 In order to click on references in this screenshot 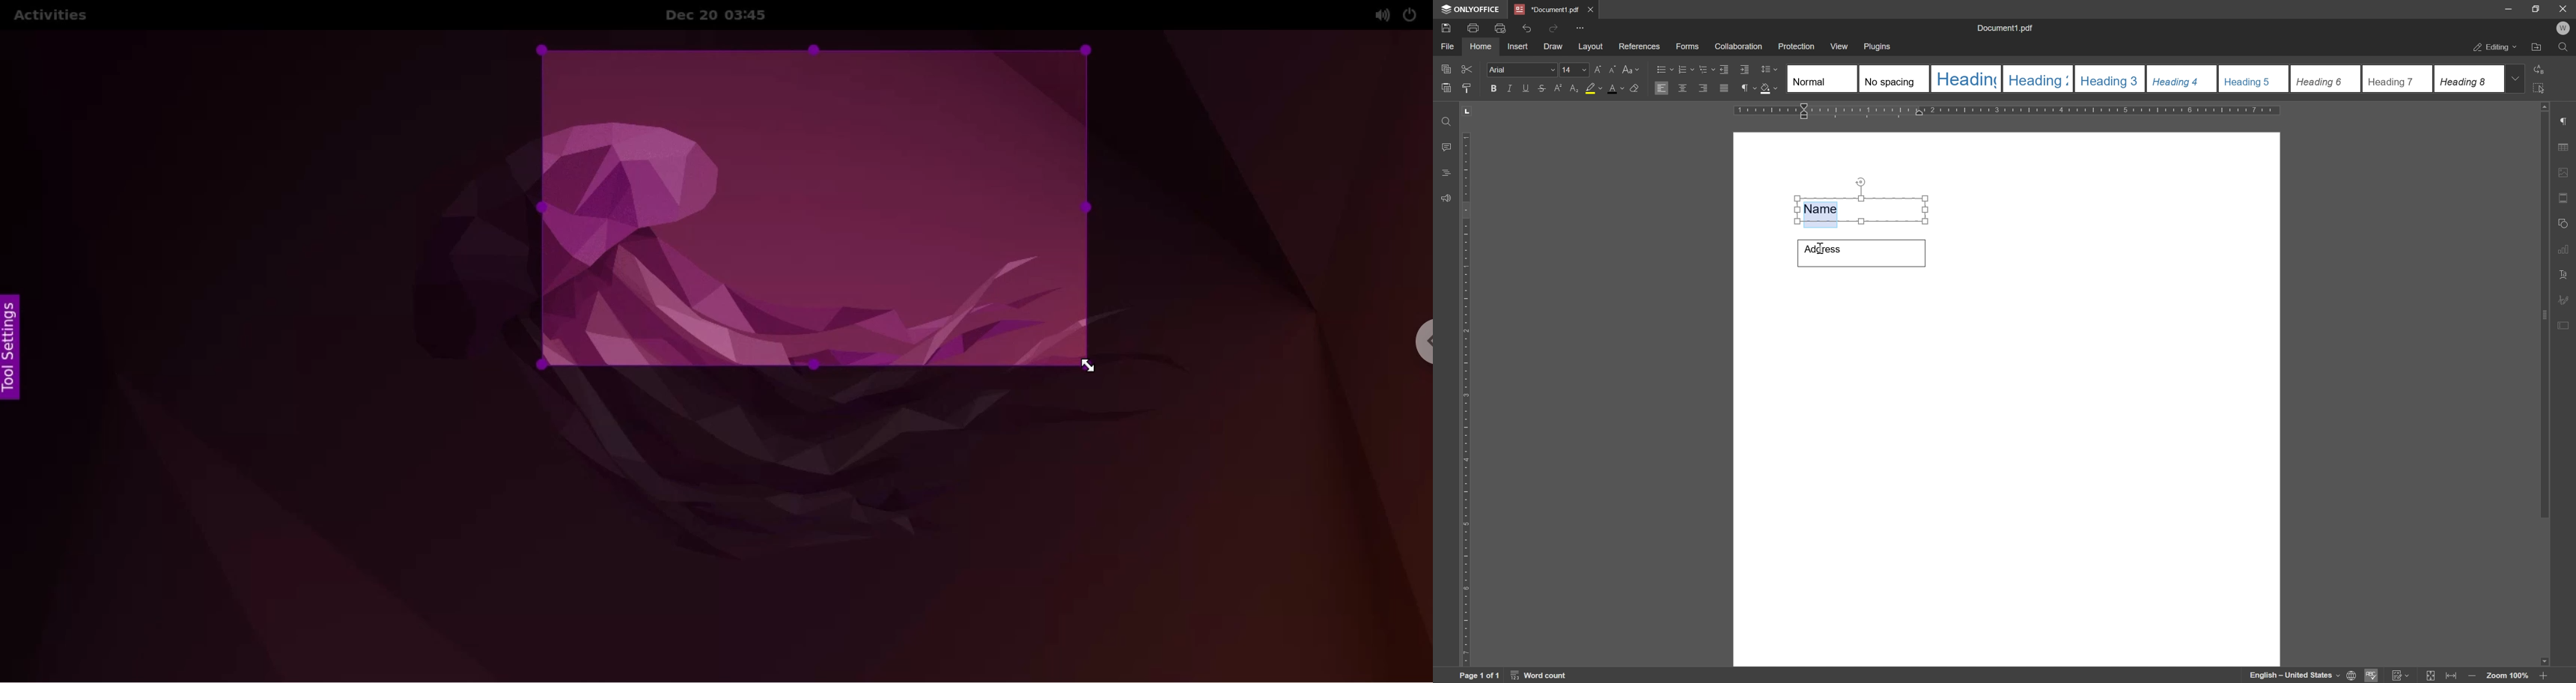, I will do `click(1639, 46)`.